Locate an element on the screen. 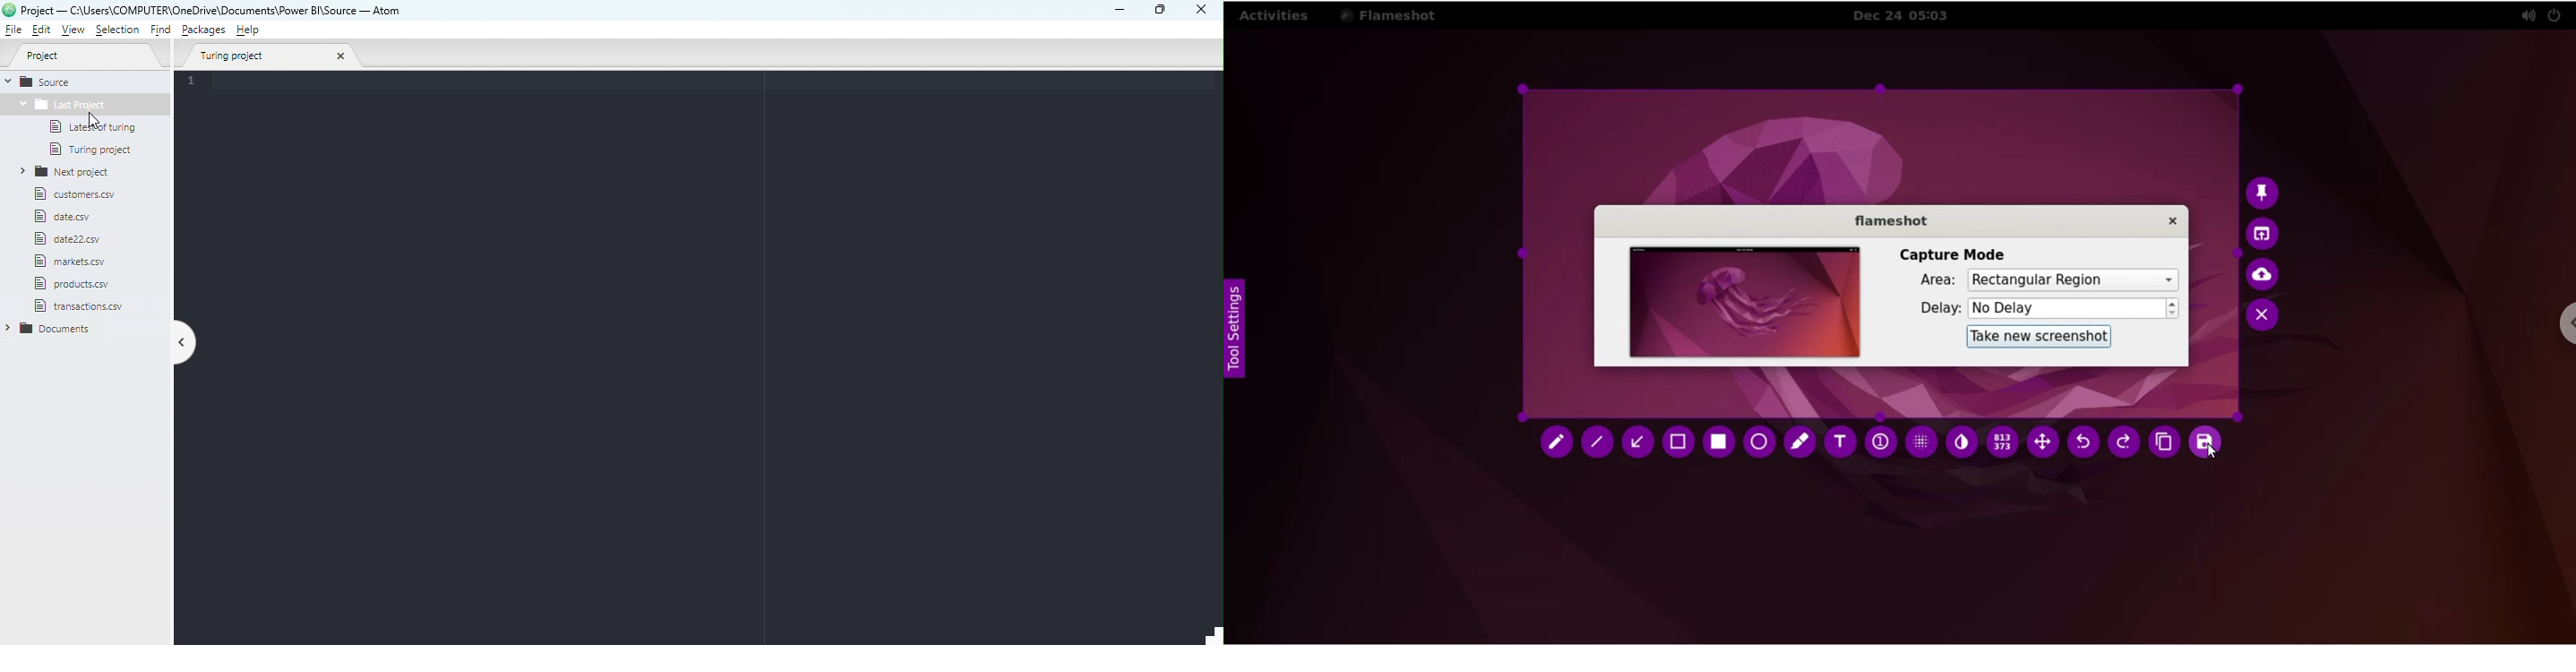 The height and width of the screenshot is (672, 2576). file is located at coordinates (78, 238).